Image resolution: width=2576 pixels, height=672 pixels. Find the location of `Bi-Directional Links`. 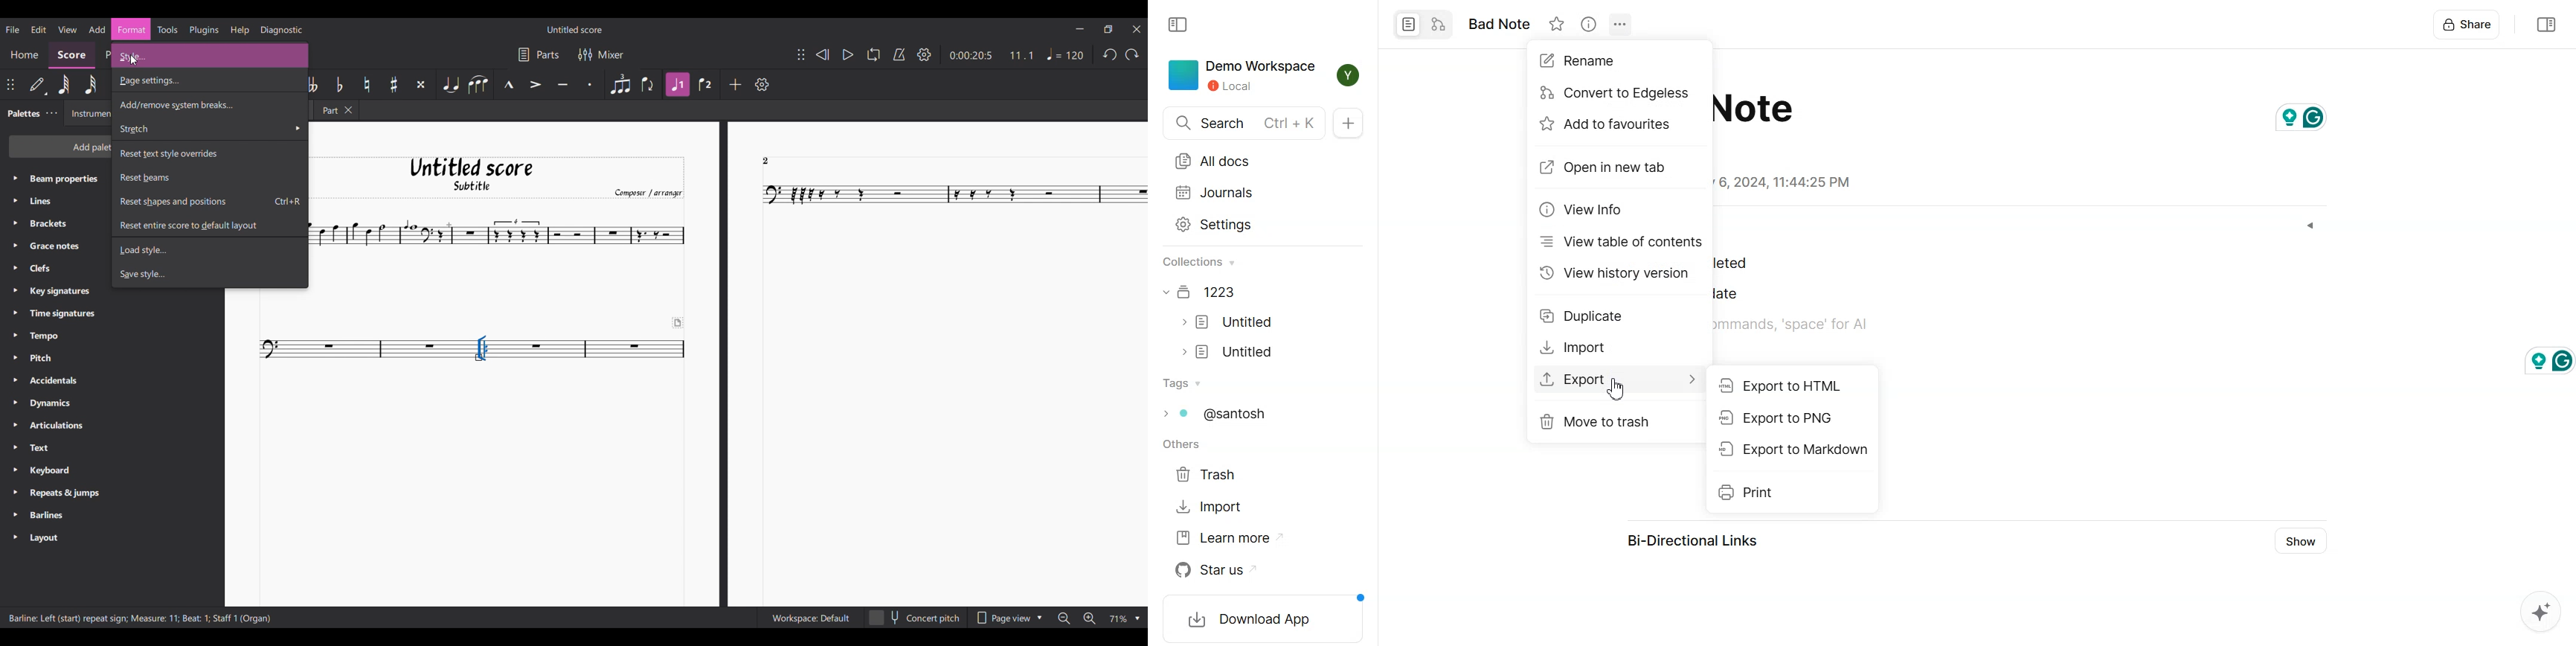

Bi-Directional Links is located at coordinates (1687, 538).